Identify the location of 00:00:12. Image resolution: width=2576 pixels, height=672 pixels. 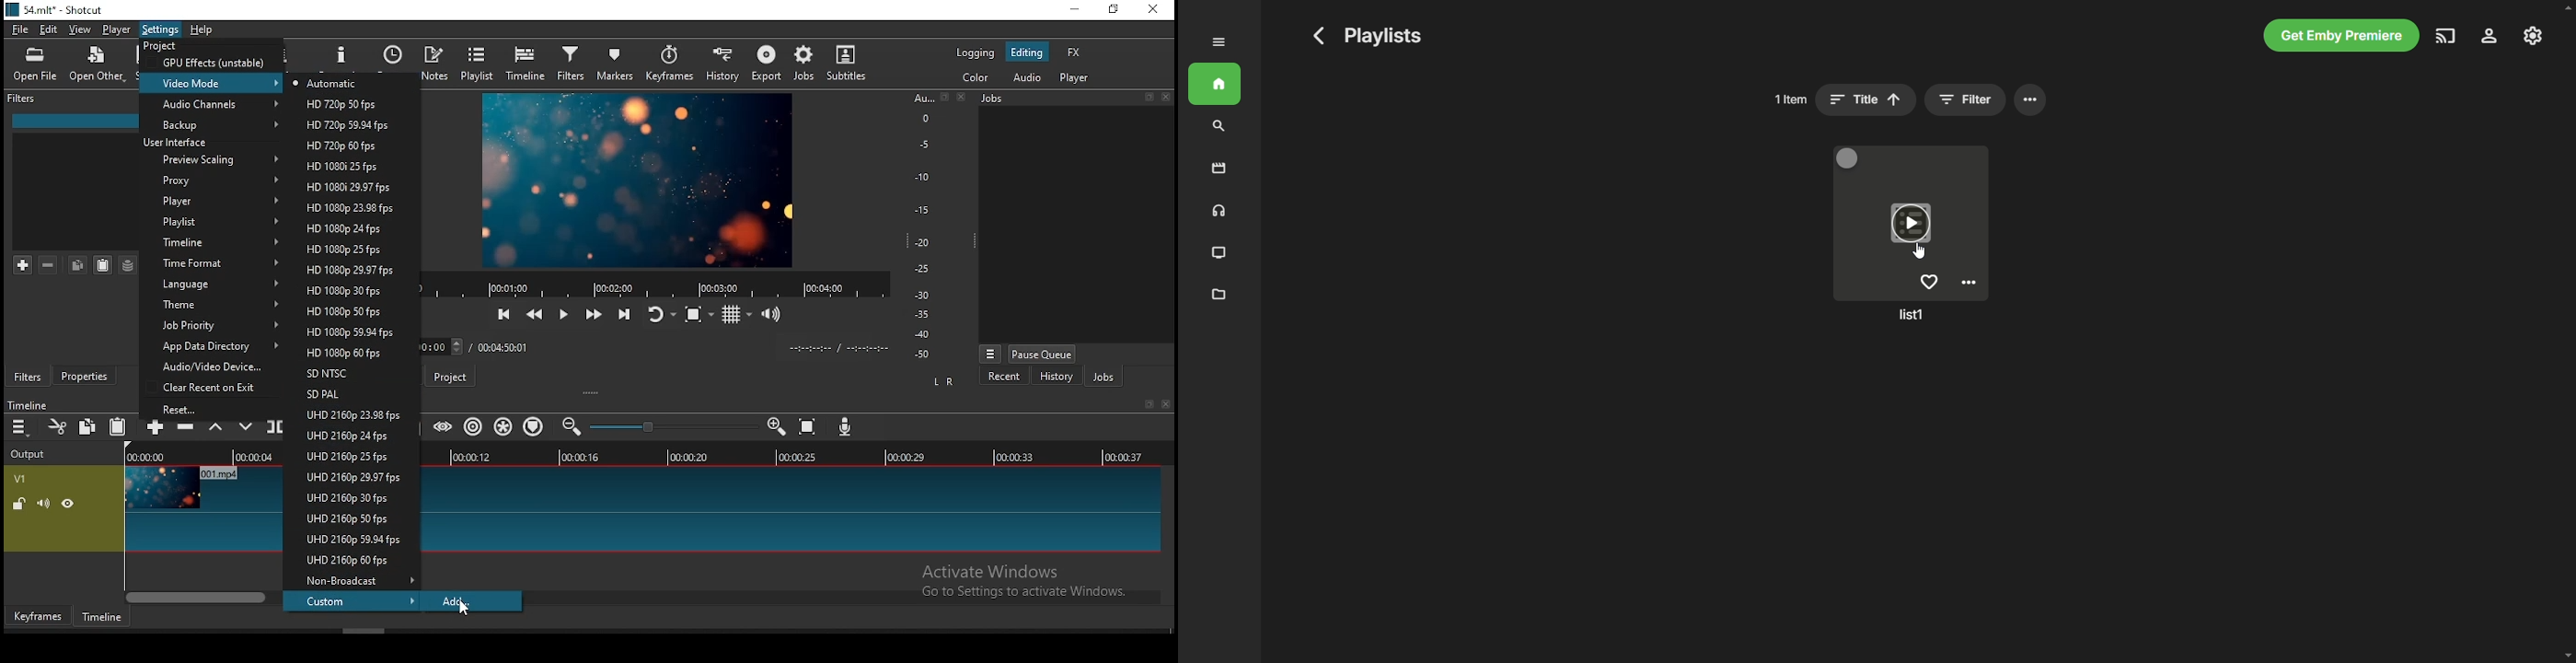
(474, 457).